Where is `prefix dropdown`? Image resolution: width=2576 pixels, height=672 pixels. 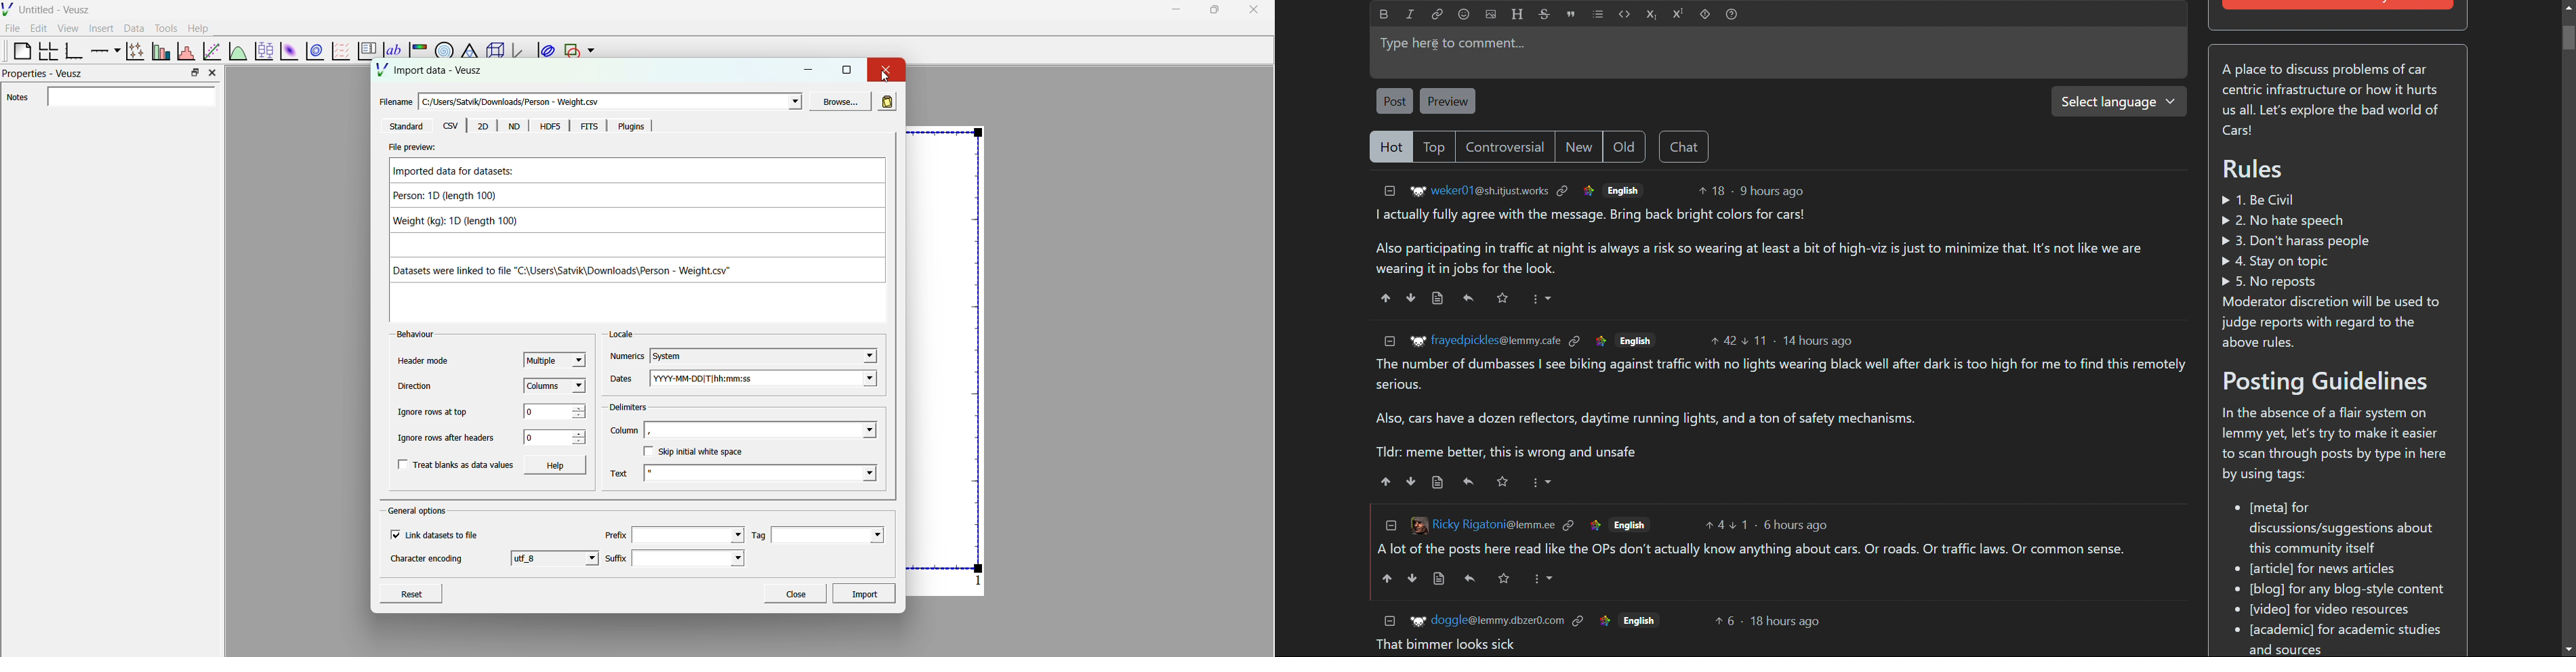
prefix dropdown is located at coordinates (688, 534).